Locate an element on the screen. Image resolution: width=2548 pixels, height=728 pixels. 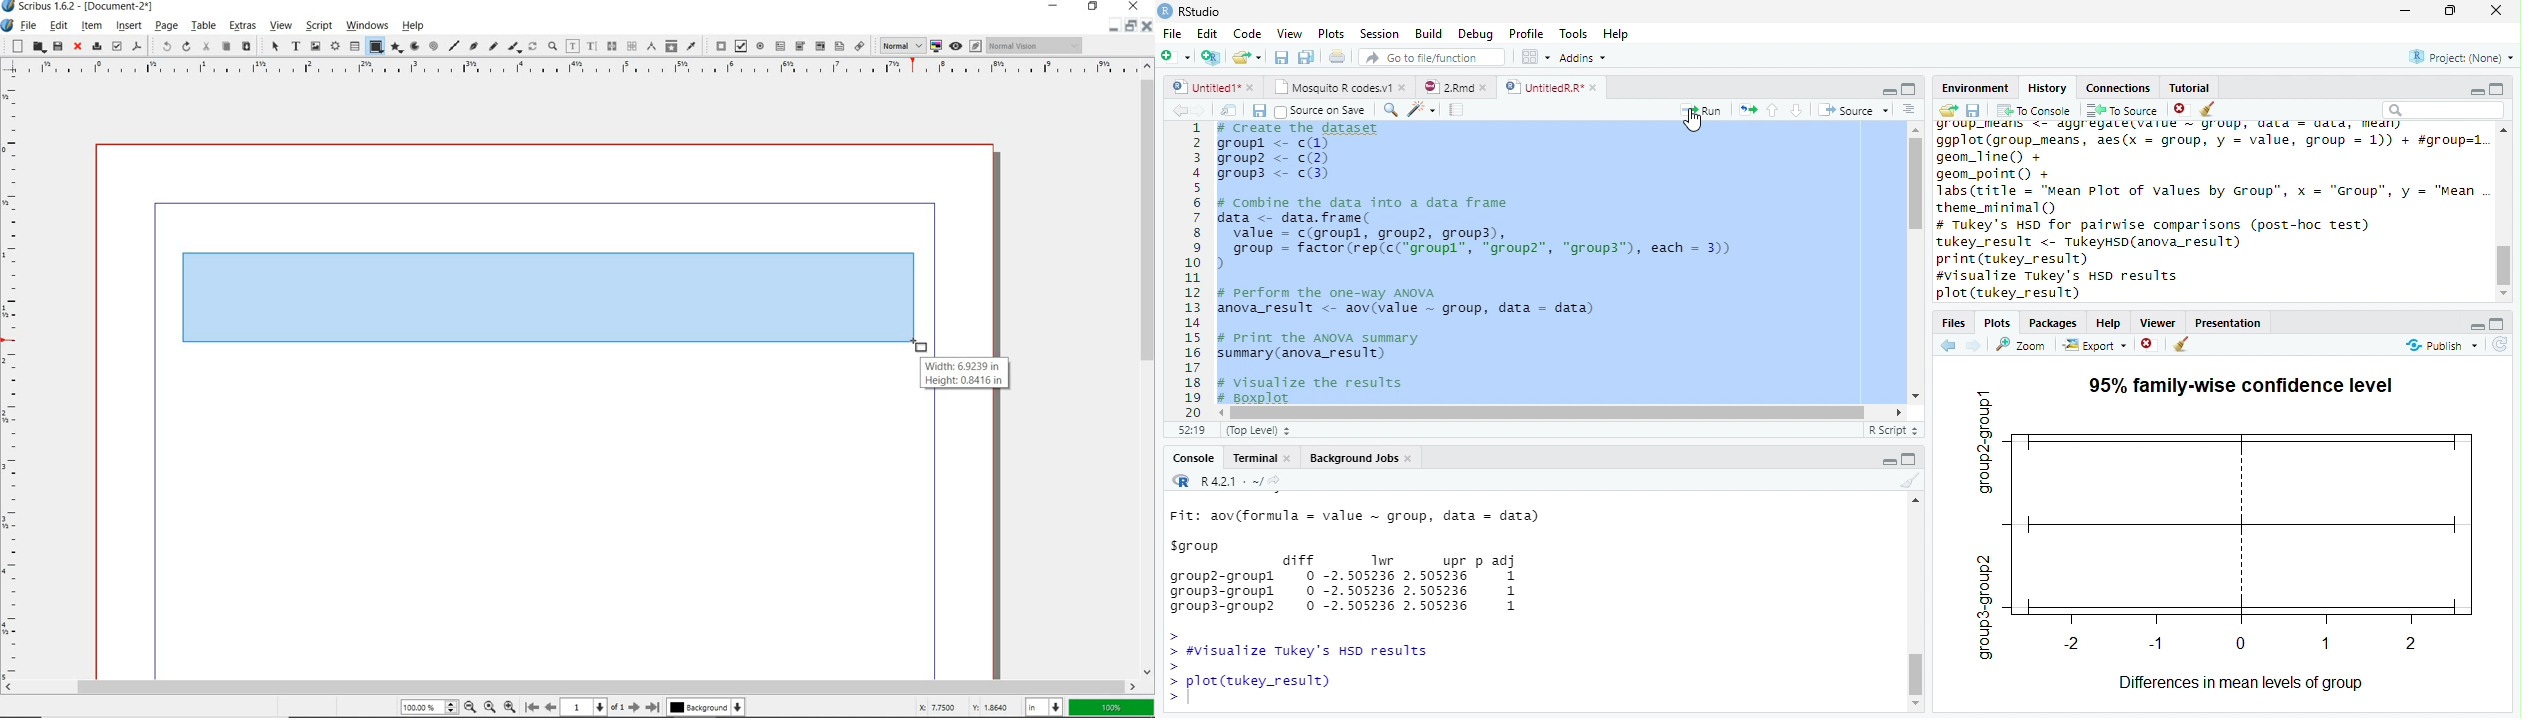
Go to next section  is located at coordinates (1797, 111).